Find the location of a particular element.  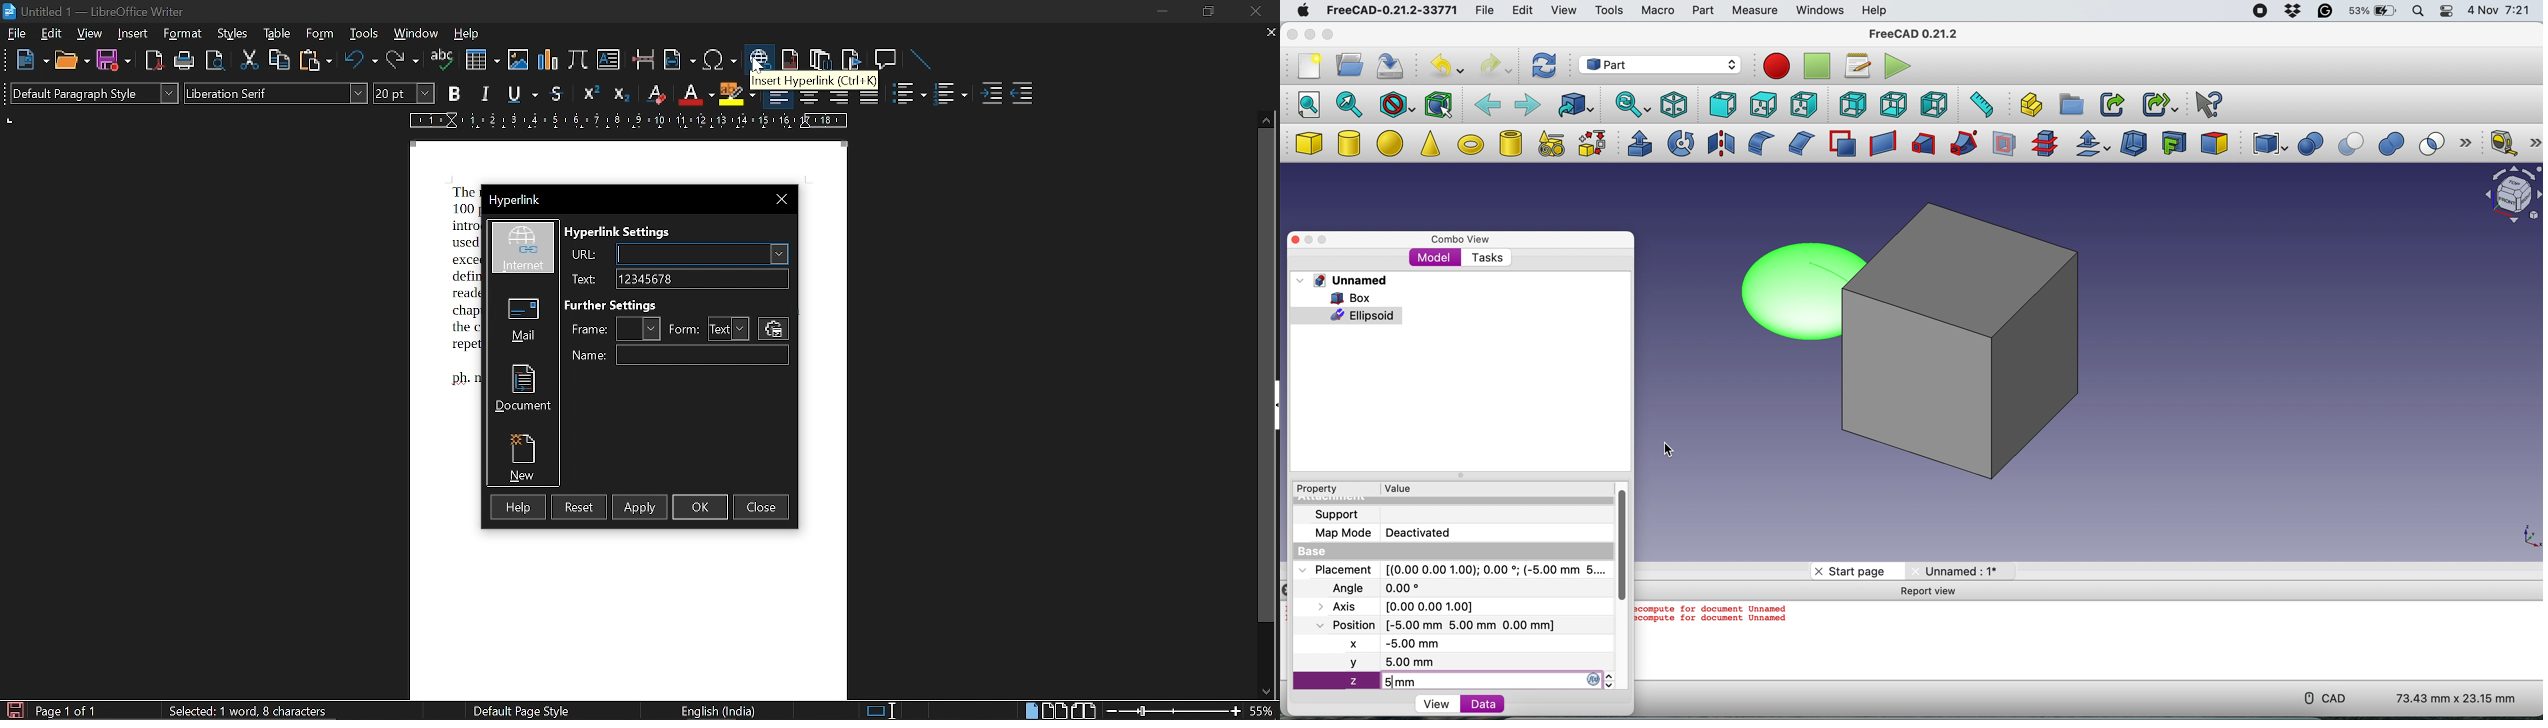

insert formula is located at coordinates (578, 59).